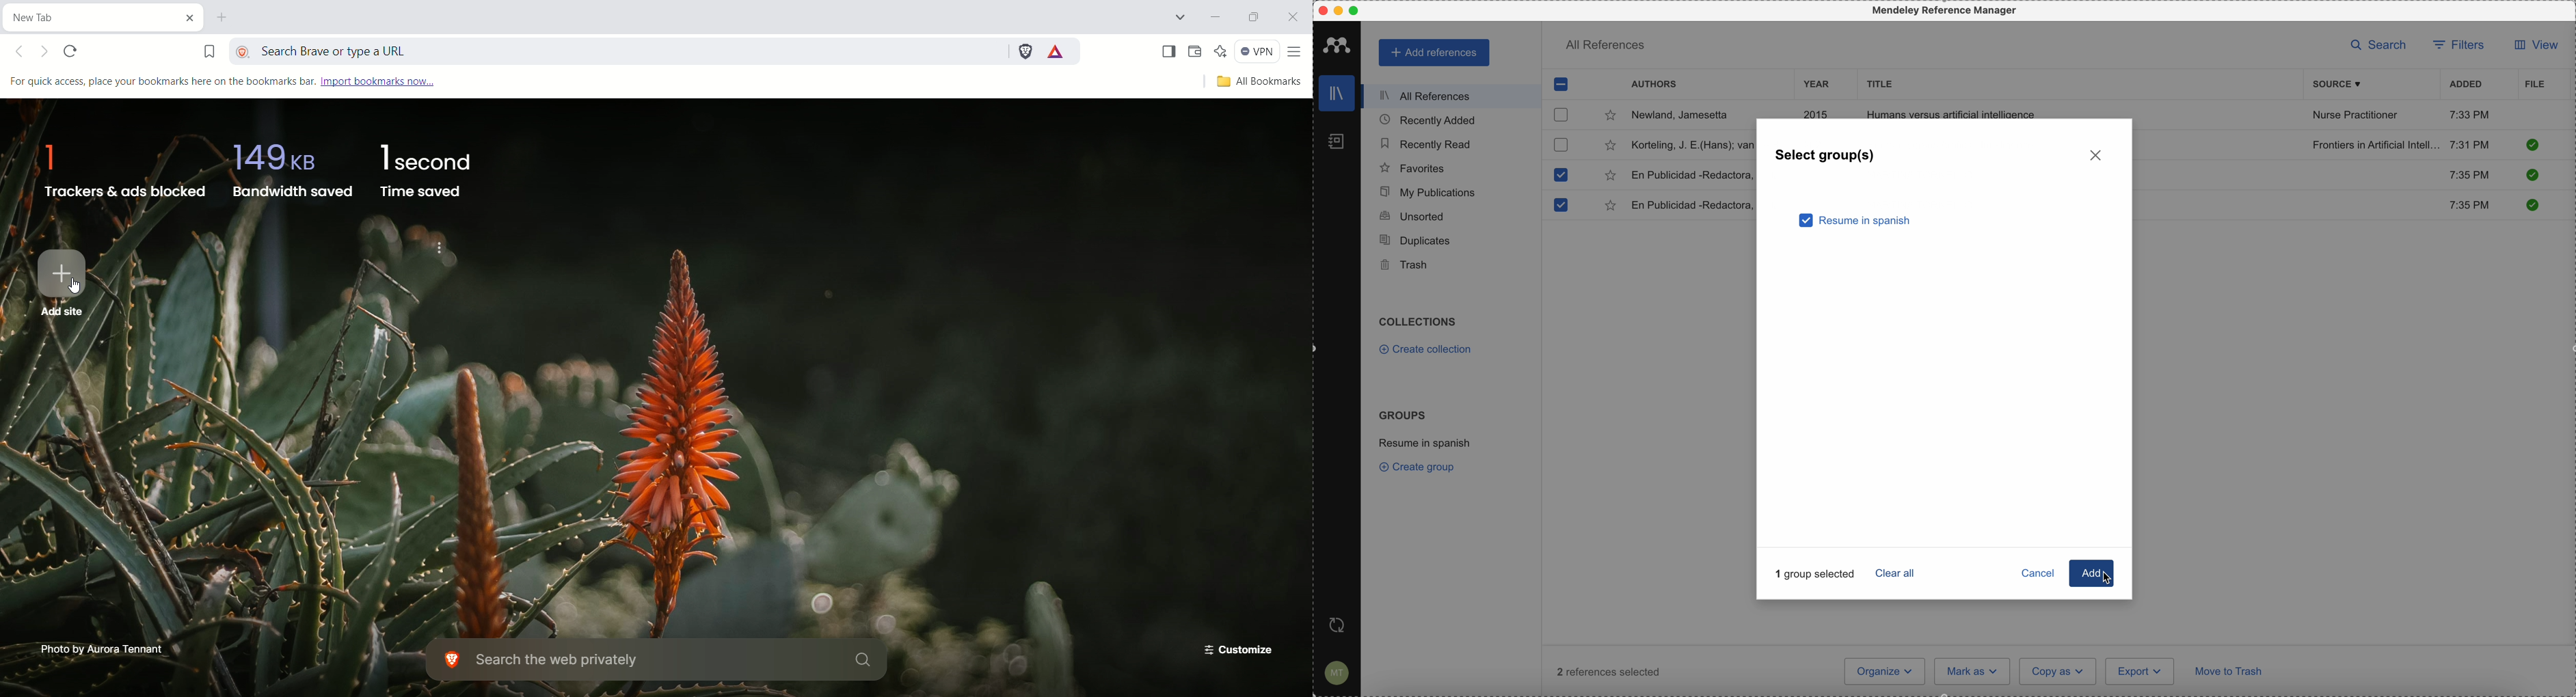 This screenshot has width=2576, height=700. Describe the element at coordinates (1428, 350) in the screenshot. I see `create collection` at that location.